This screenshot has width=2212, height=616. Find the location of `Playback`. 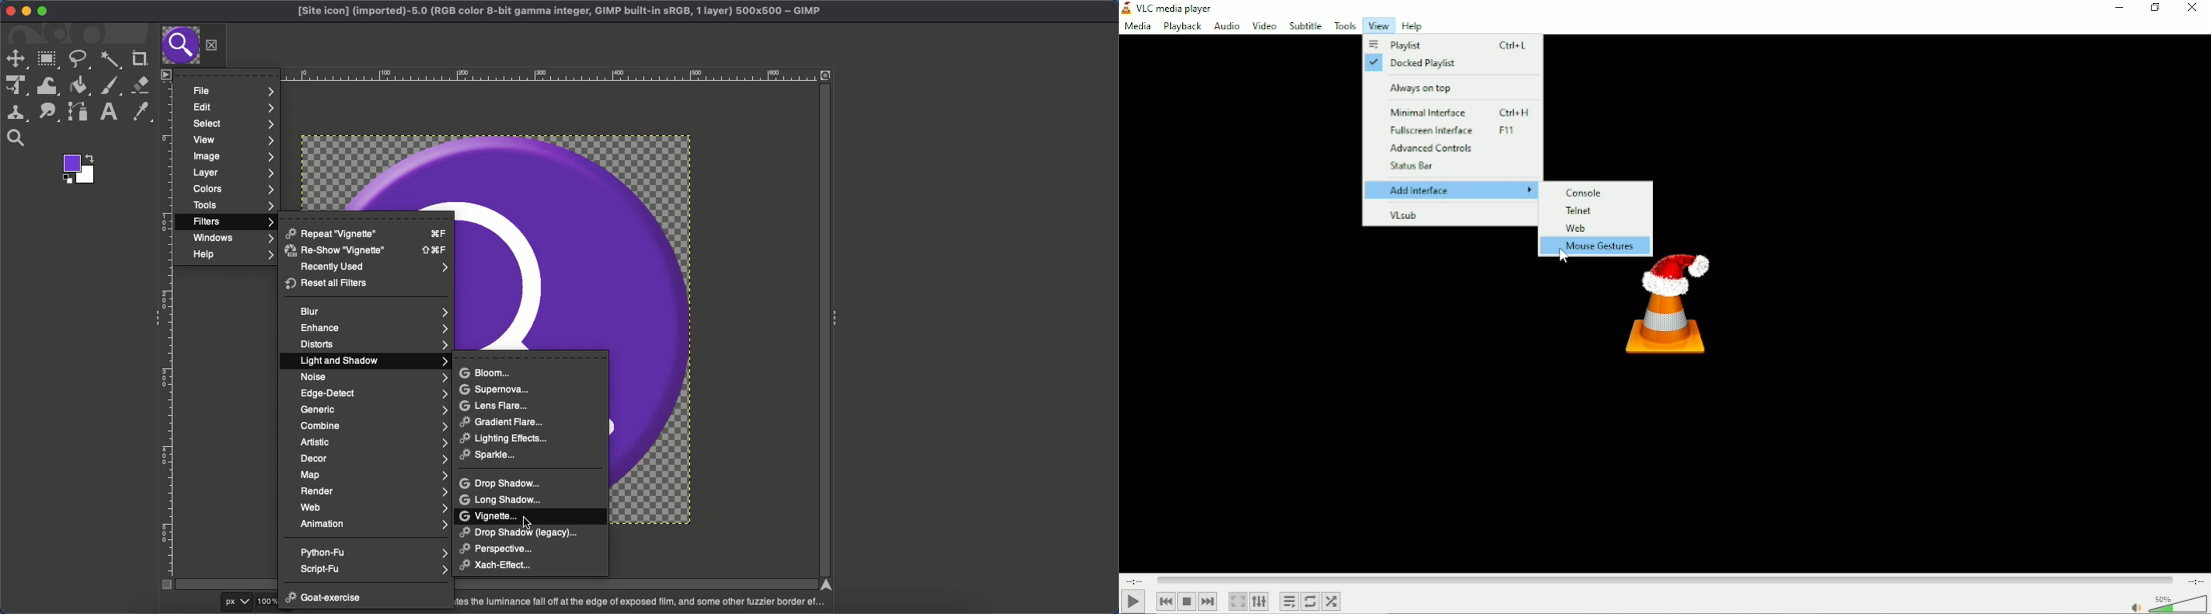

Playback is located at coordinates (1182, 26).